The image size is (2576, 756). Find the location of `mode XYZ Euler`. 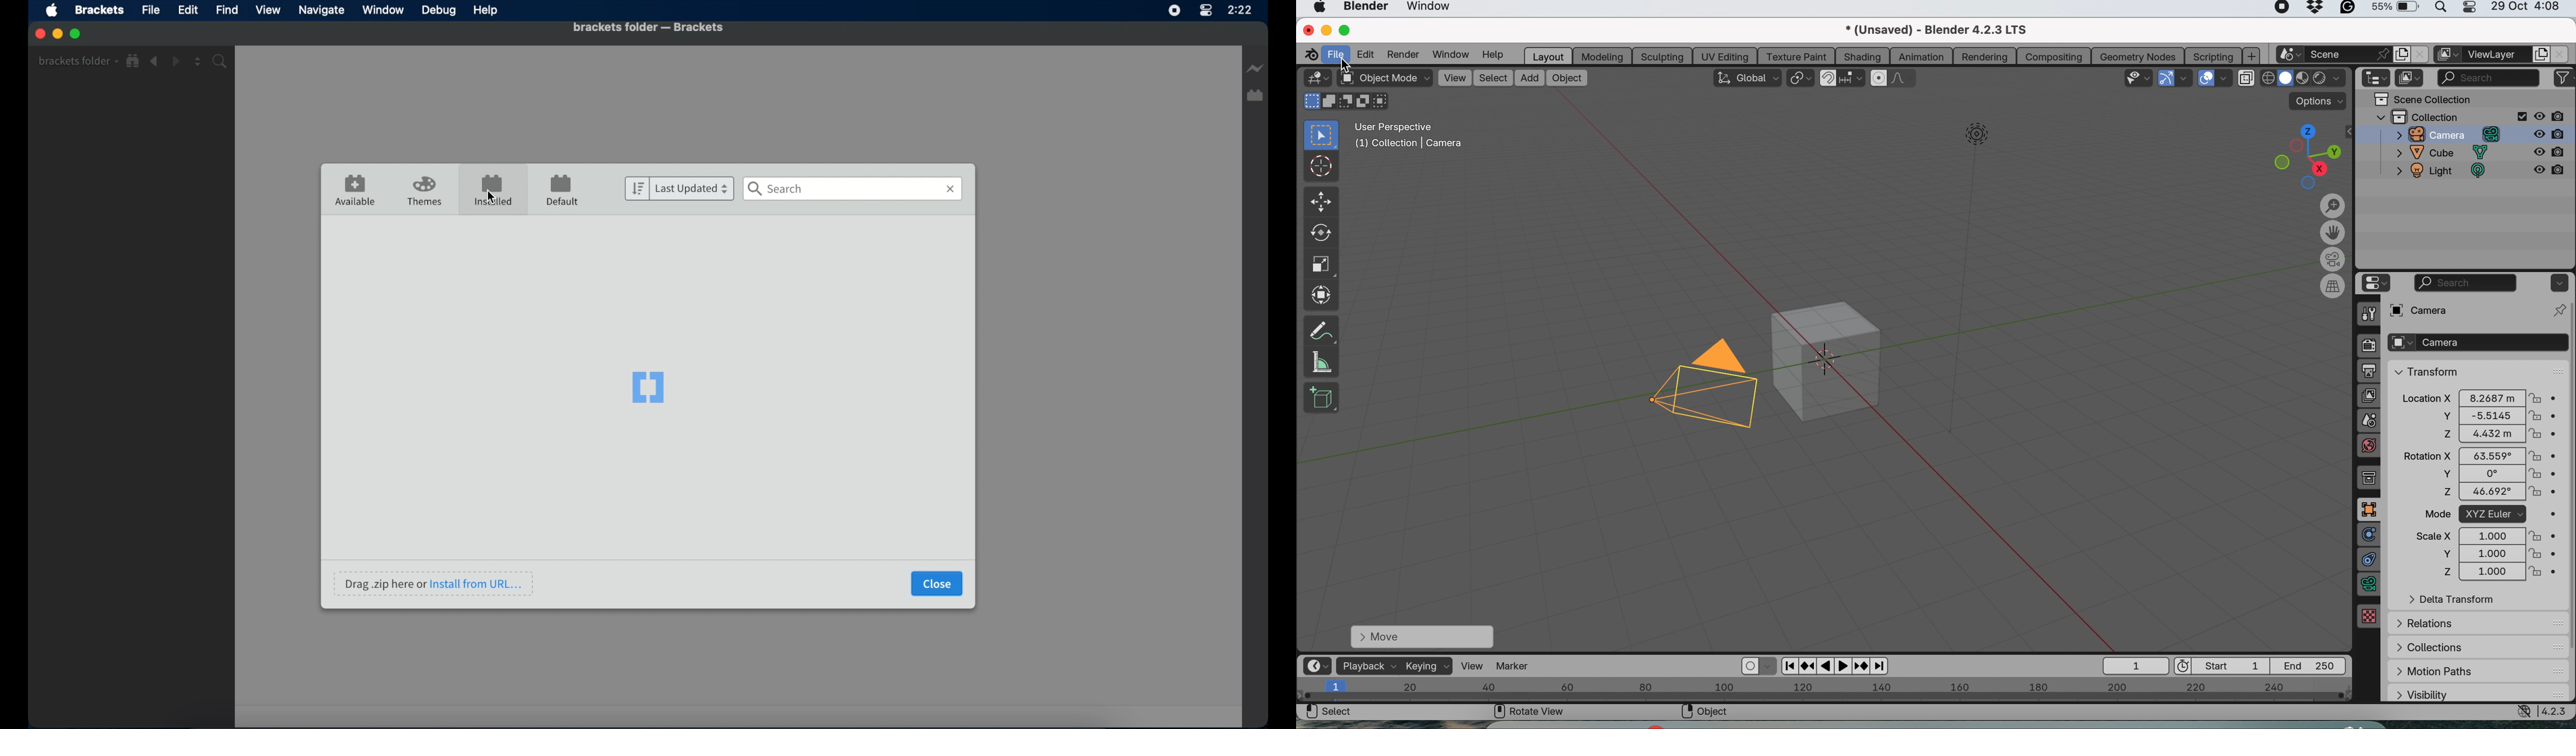

mode XYZ Euler is located at coordinates (2483, 514).